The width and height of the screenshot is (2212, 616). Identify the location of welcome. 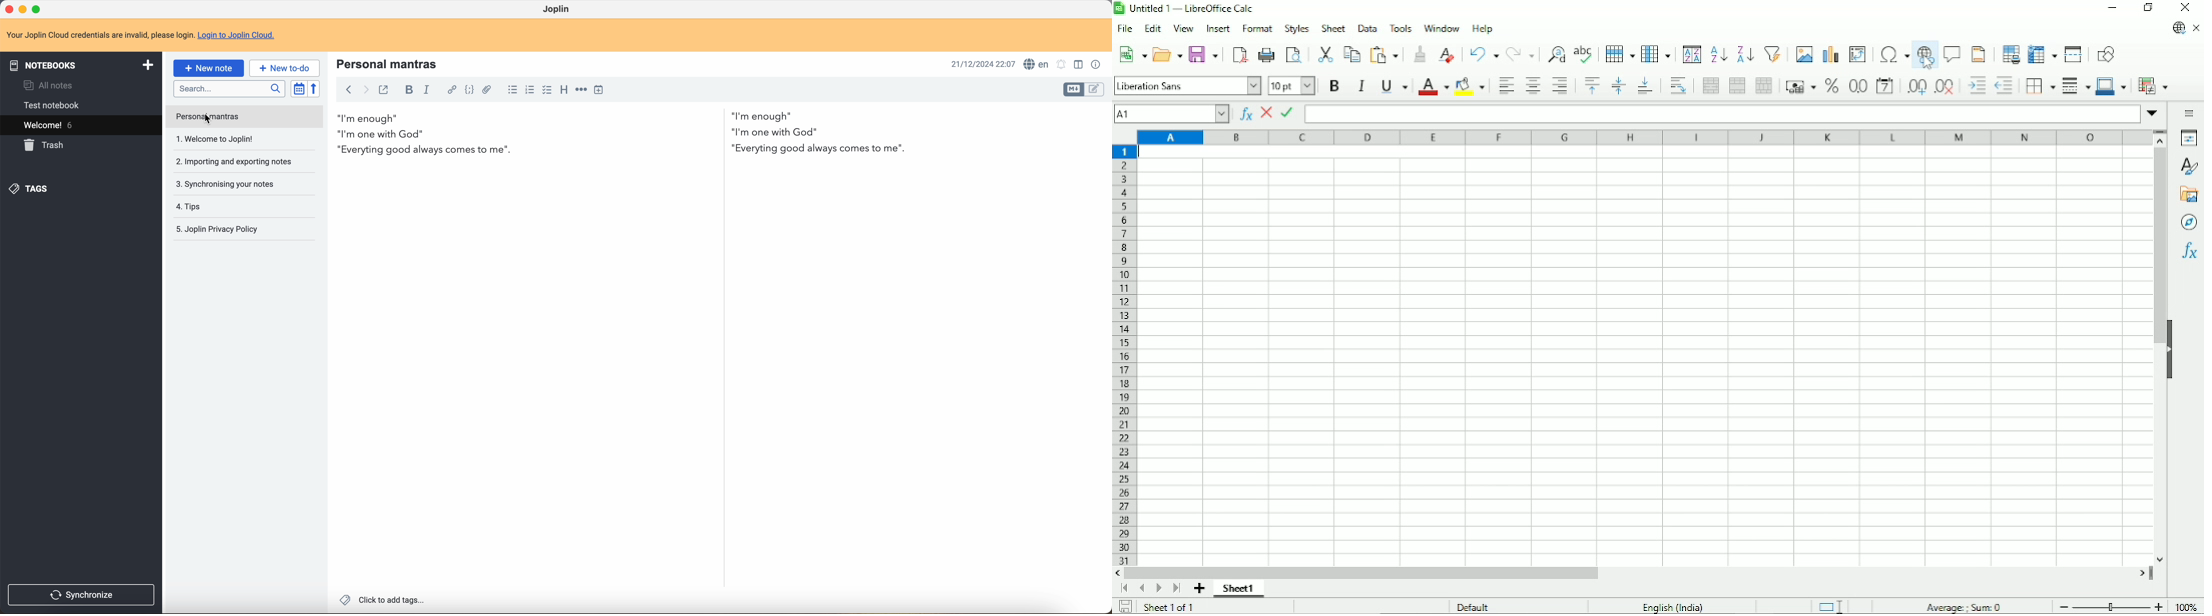
(79, 126).